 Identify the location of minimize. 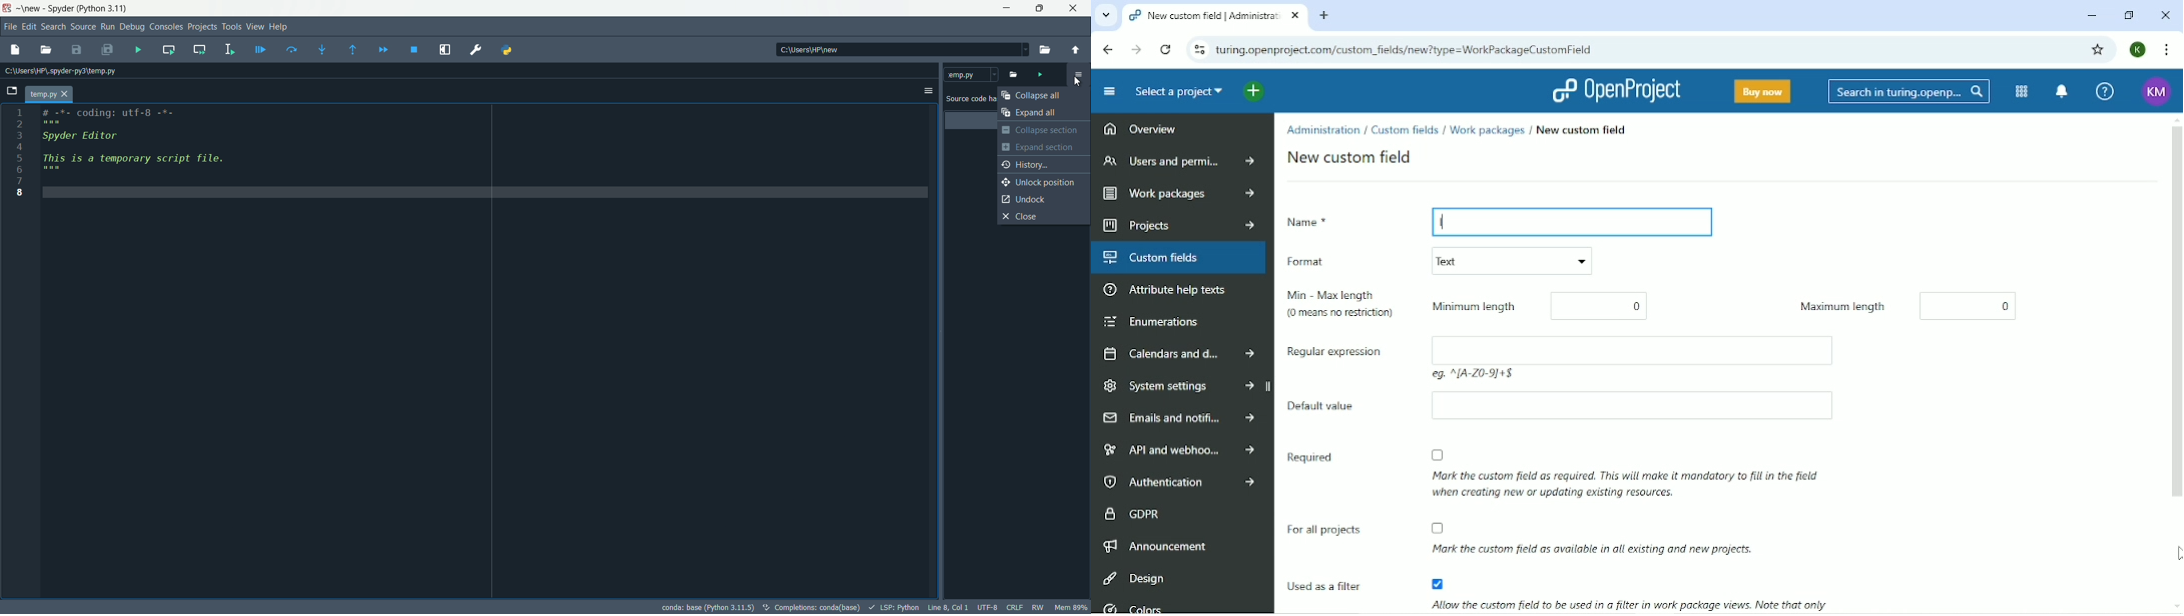
(1009, 9).